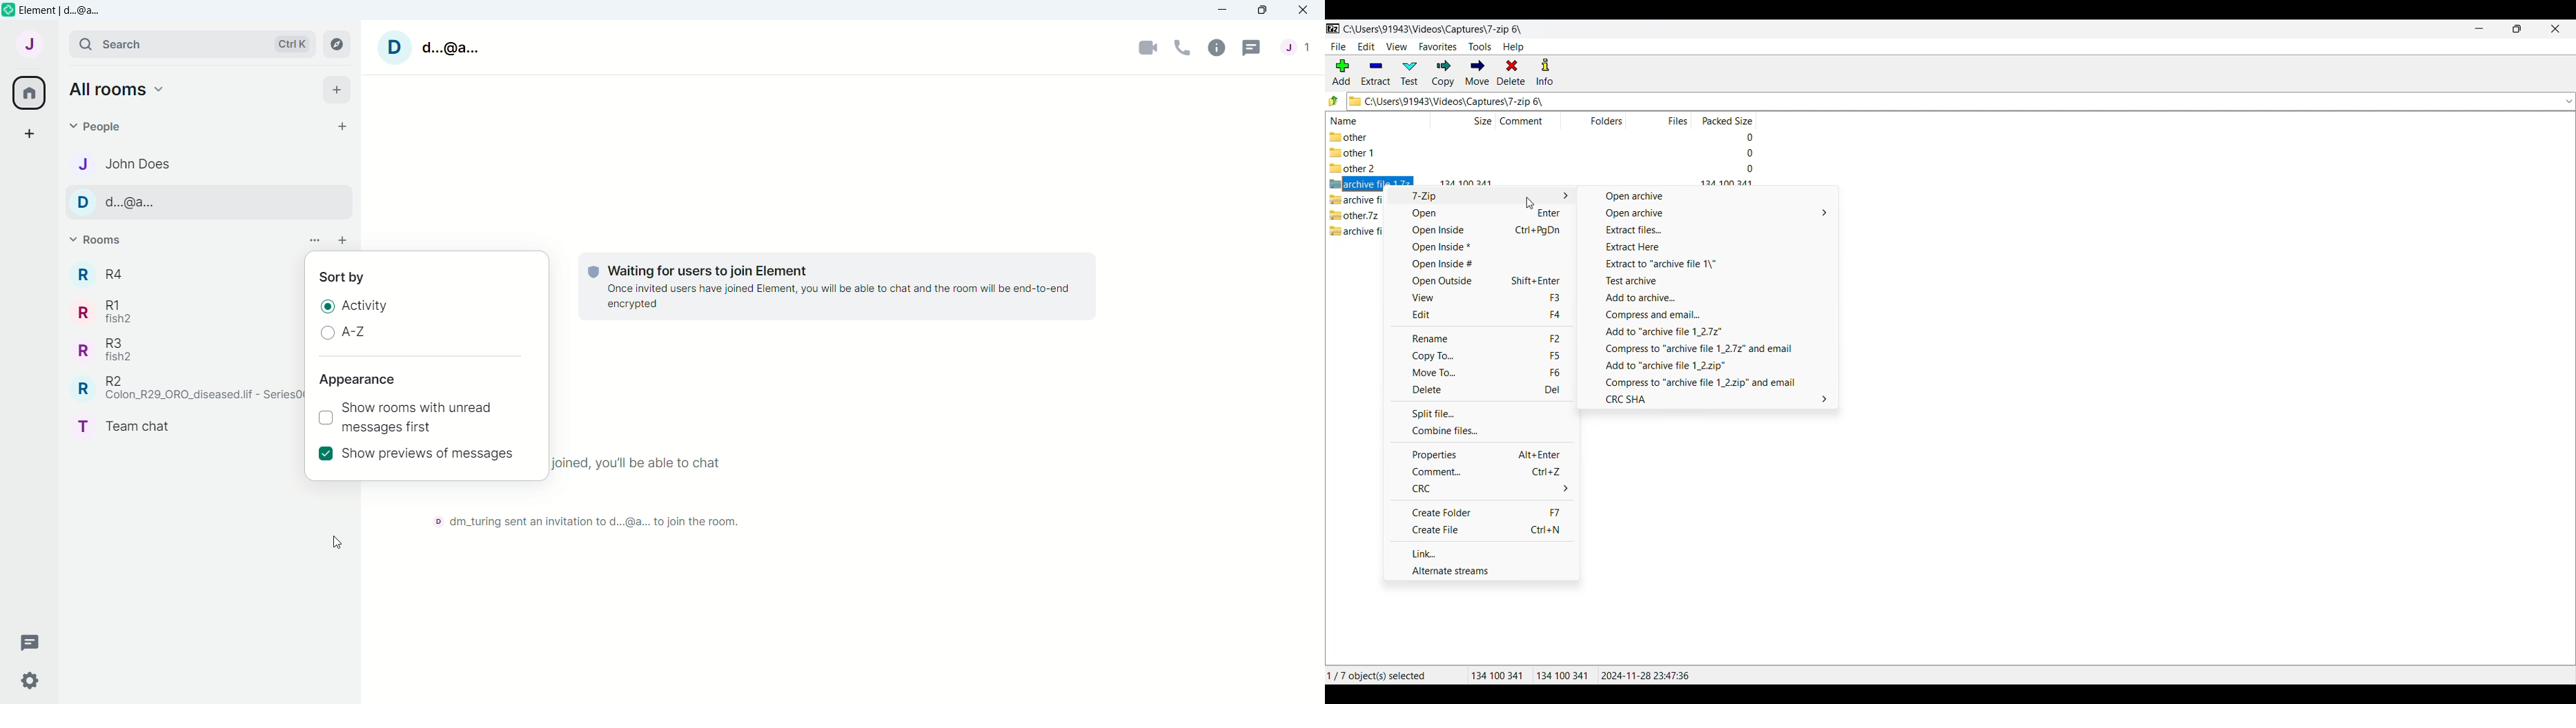  I want to click on Radio Button, so click(328, 334).